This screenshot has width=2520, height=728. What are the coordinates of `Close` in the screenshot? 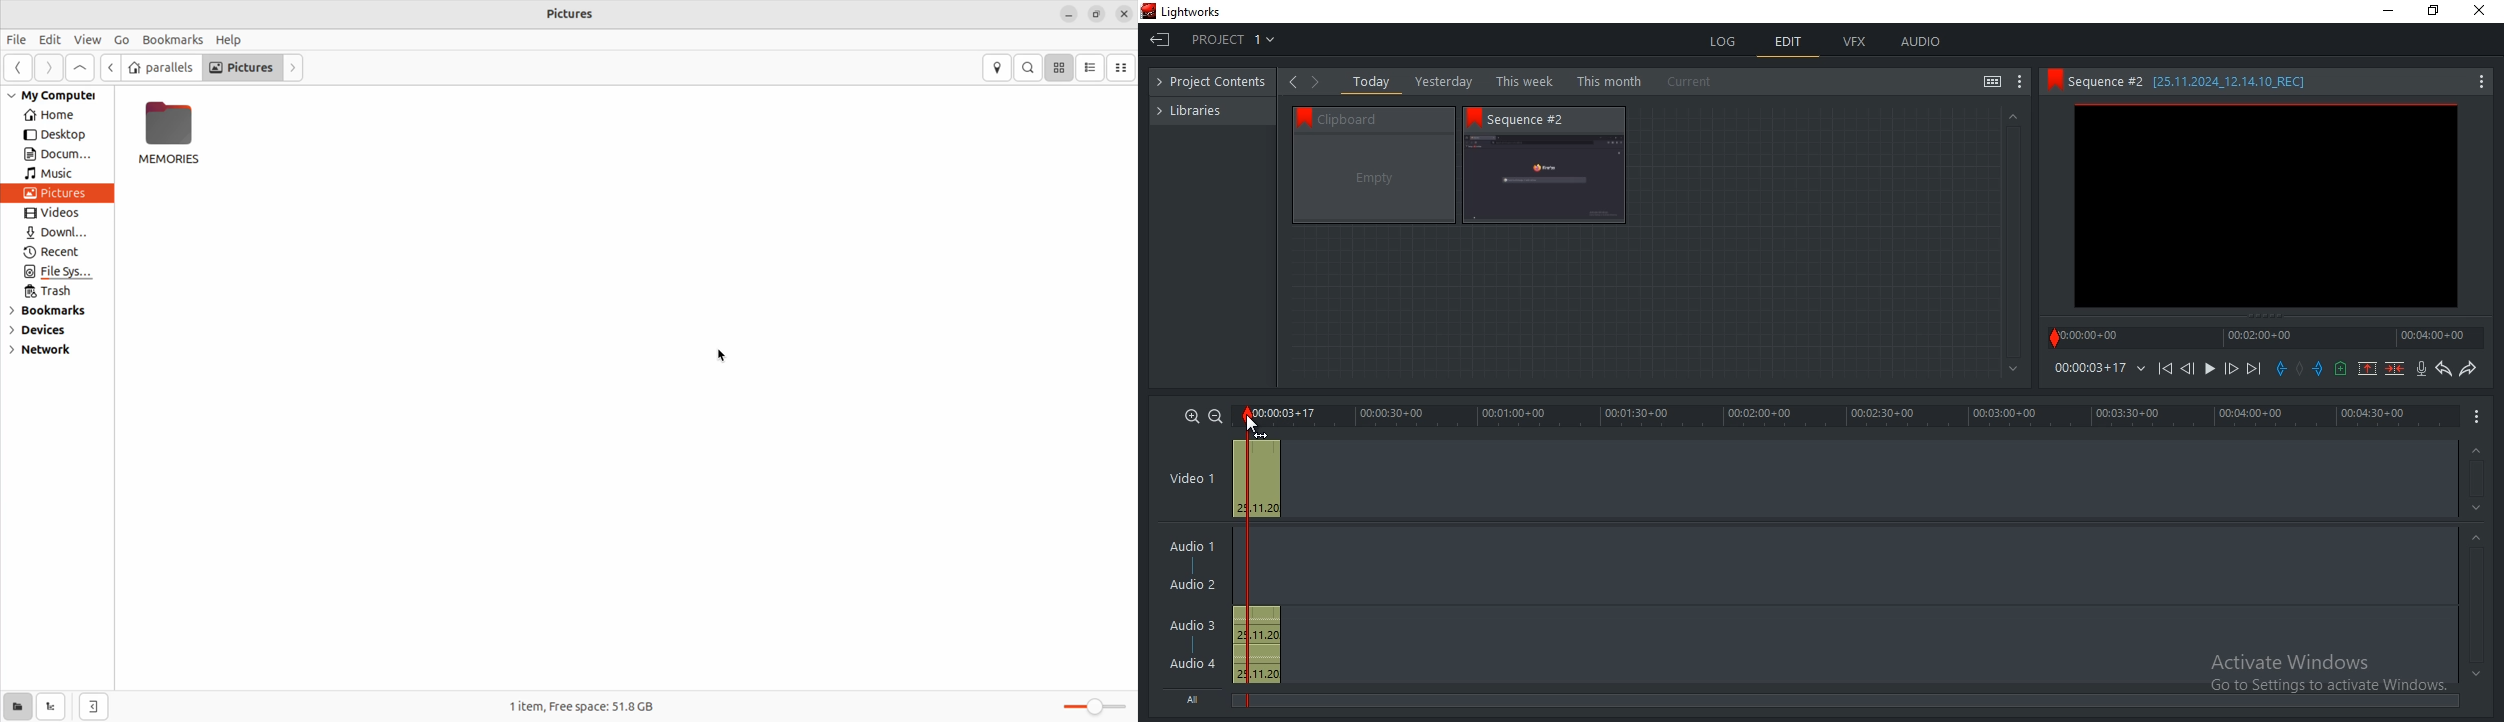 It's located at (2483, 11).